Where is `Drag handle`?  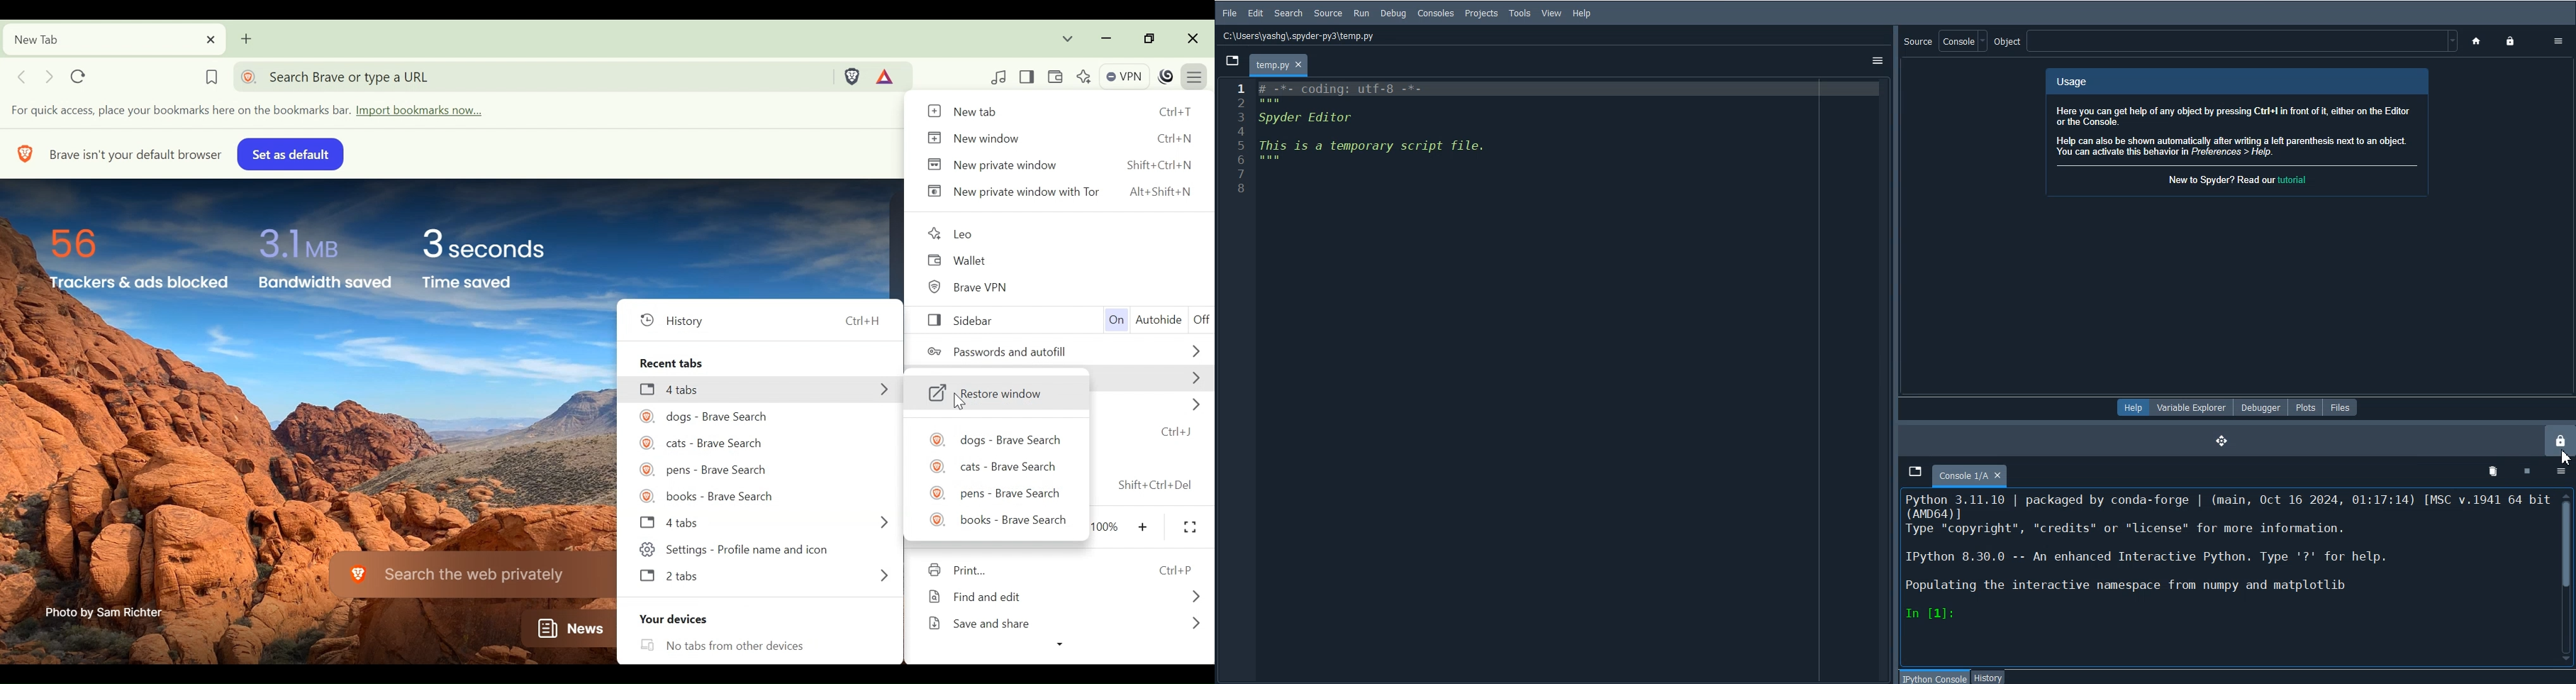 Drag handle is located at coordinates (1895, 353).